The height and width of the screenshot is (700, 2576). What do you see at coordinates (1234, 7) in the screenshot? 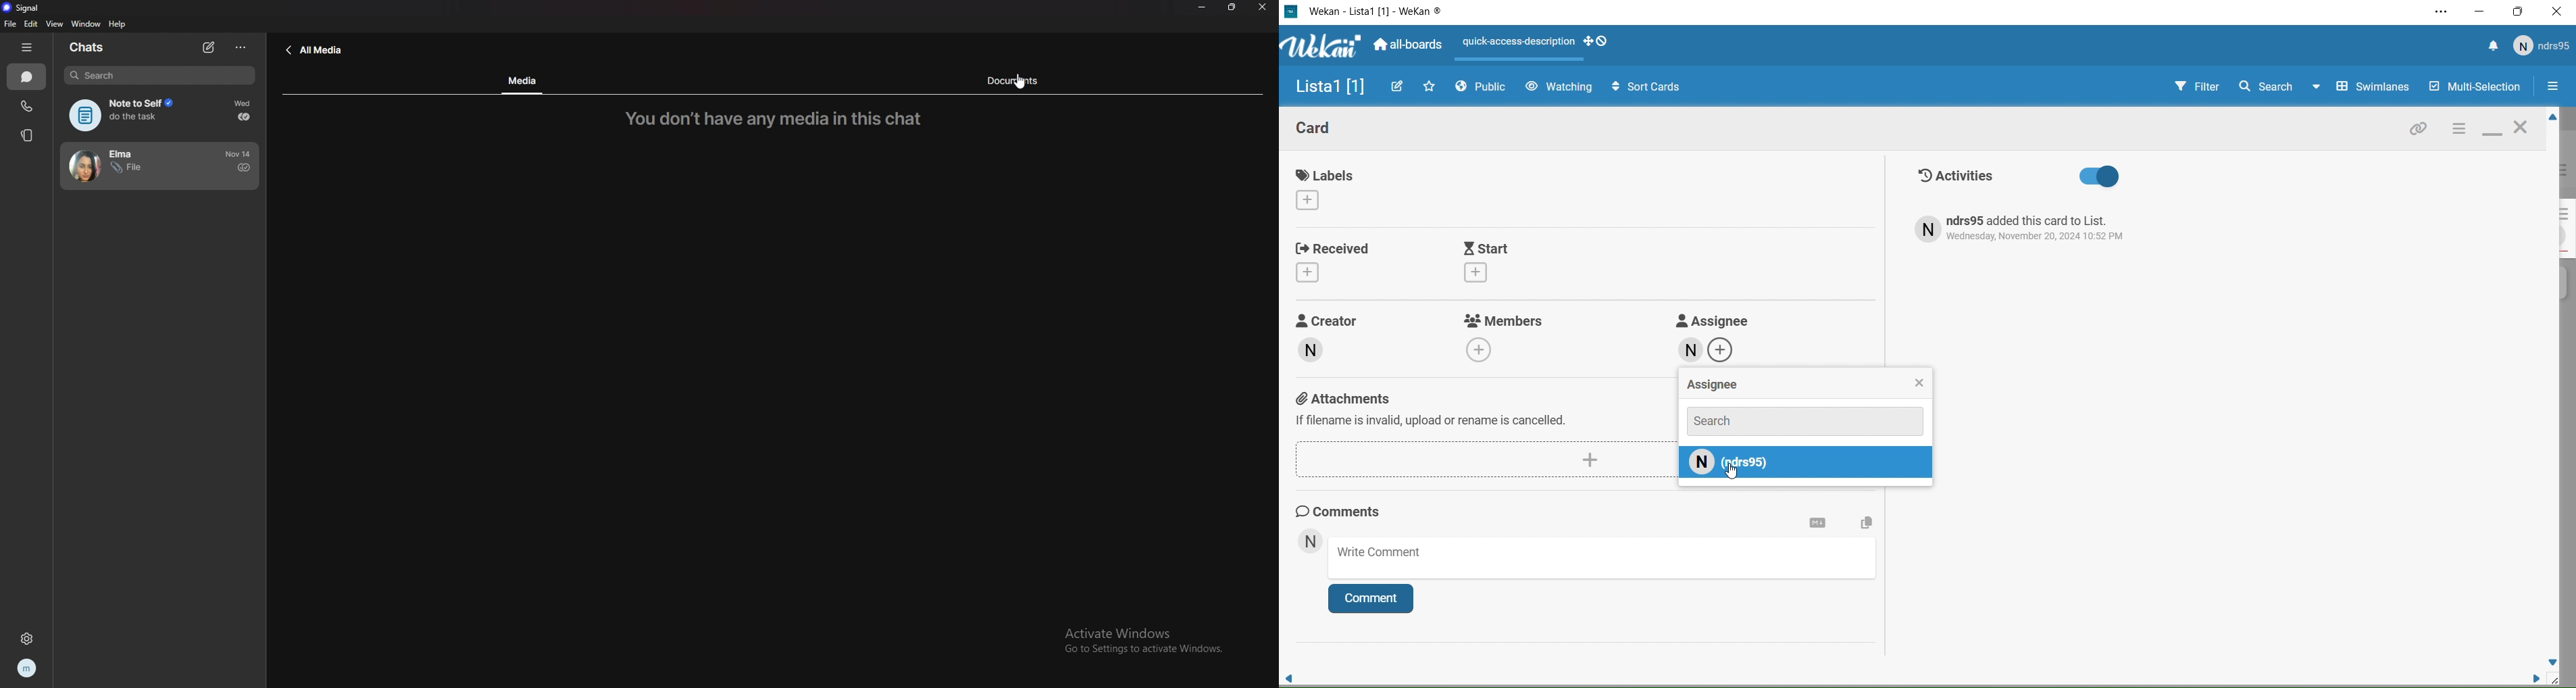
I see `resize` at bounding box center [1234, 7].